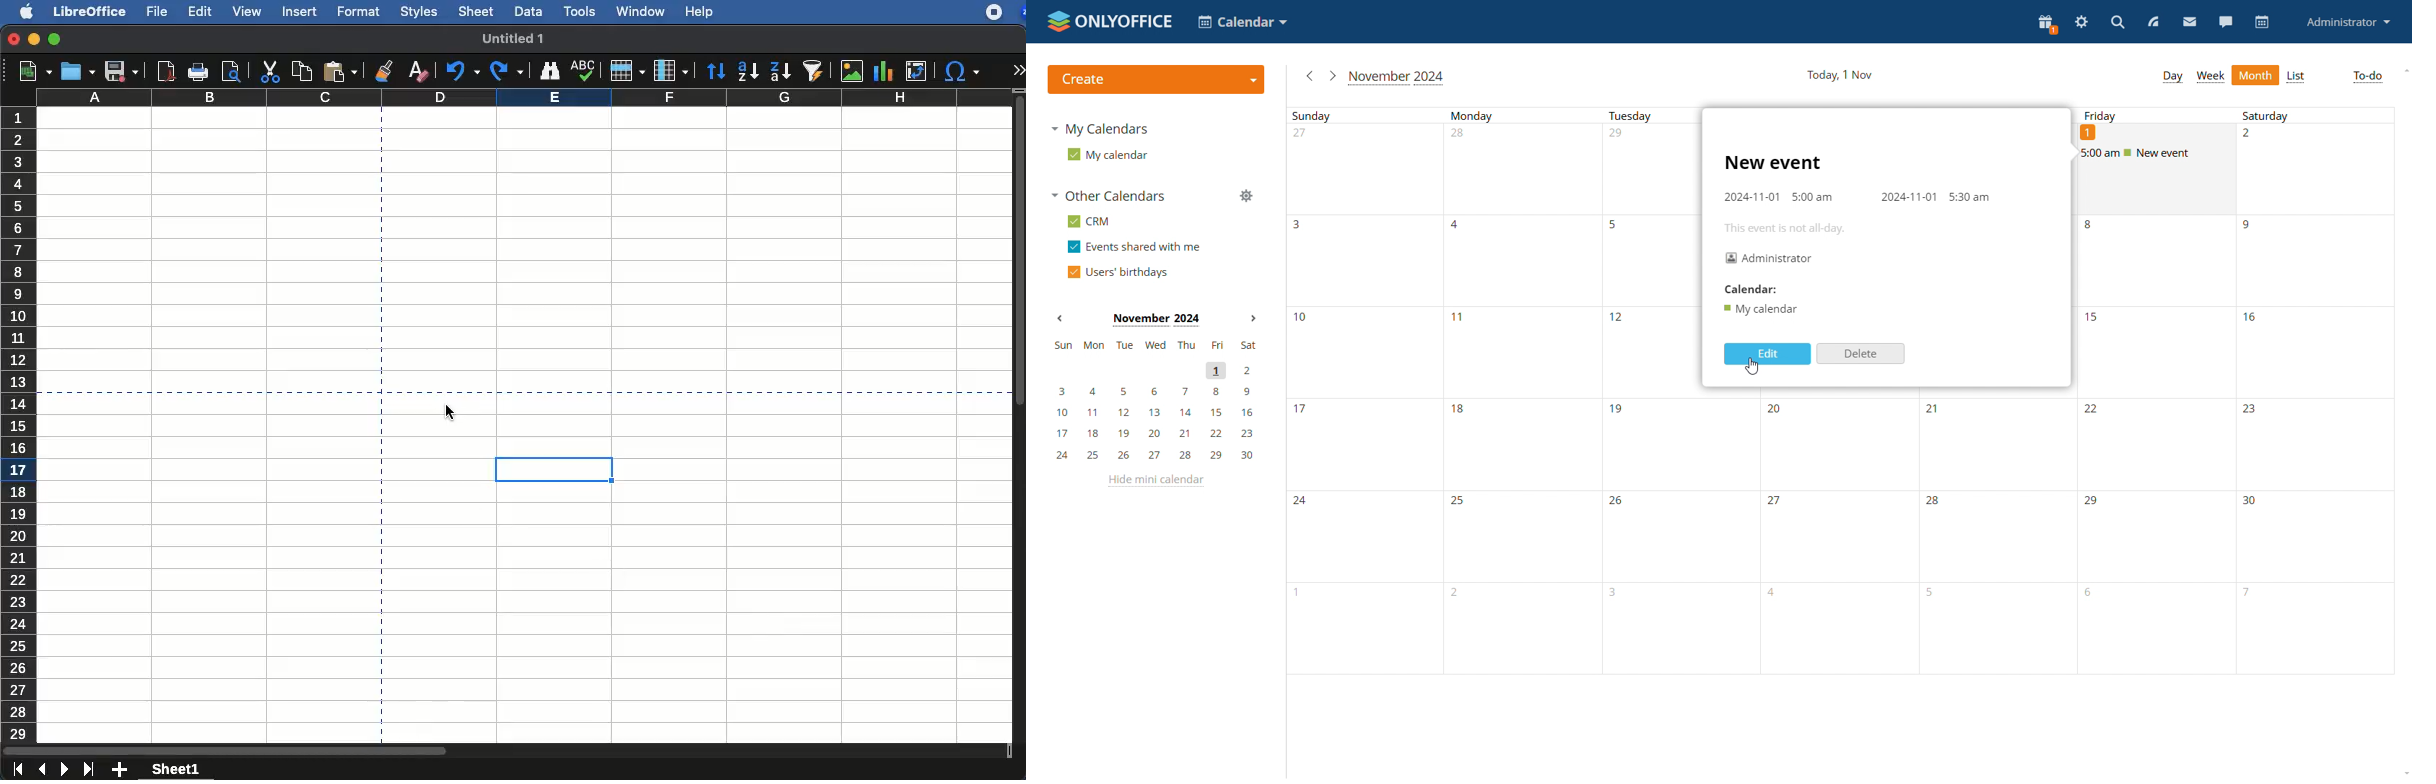 The height and width of the screenshot is (784, 2436). I want to click on save, so click(122, 71).